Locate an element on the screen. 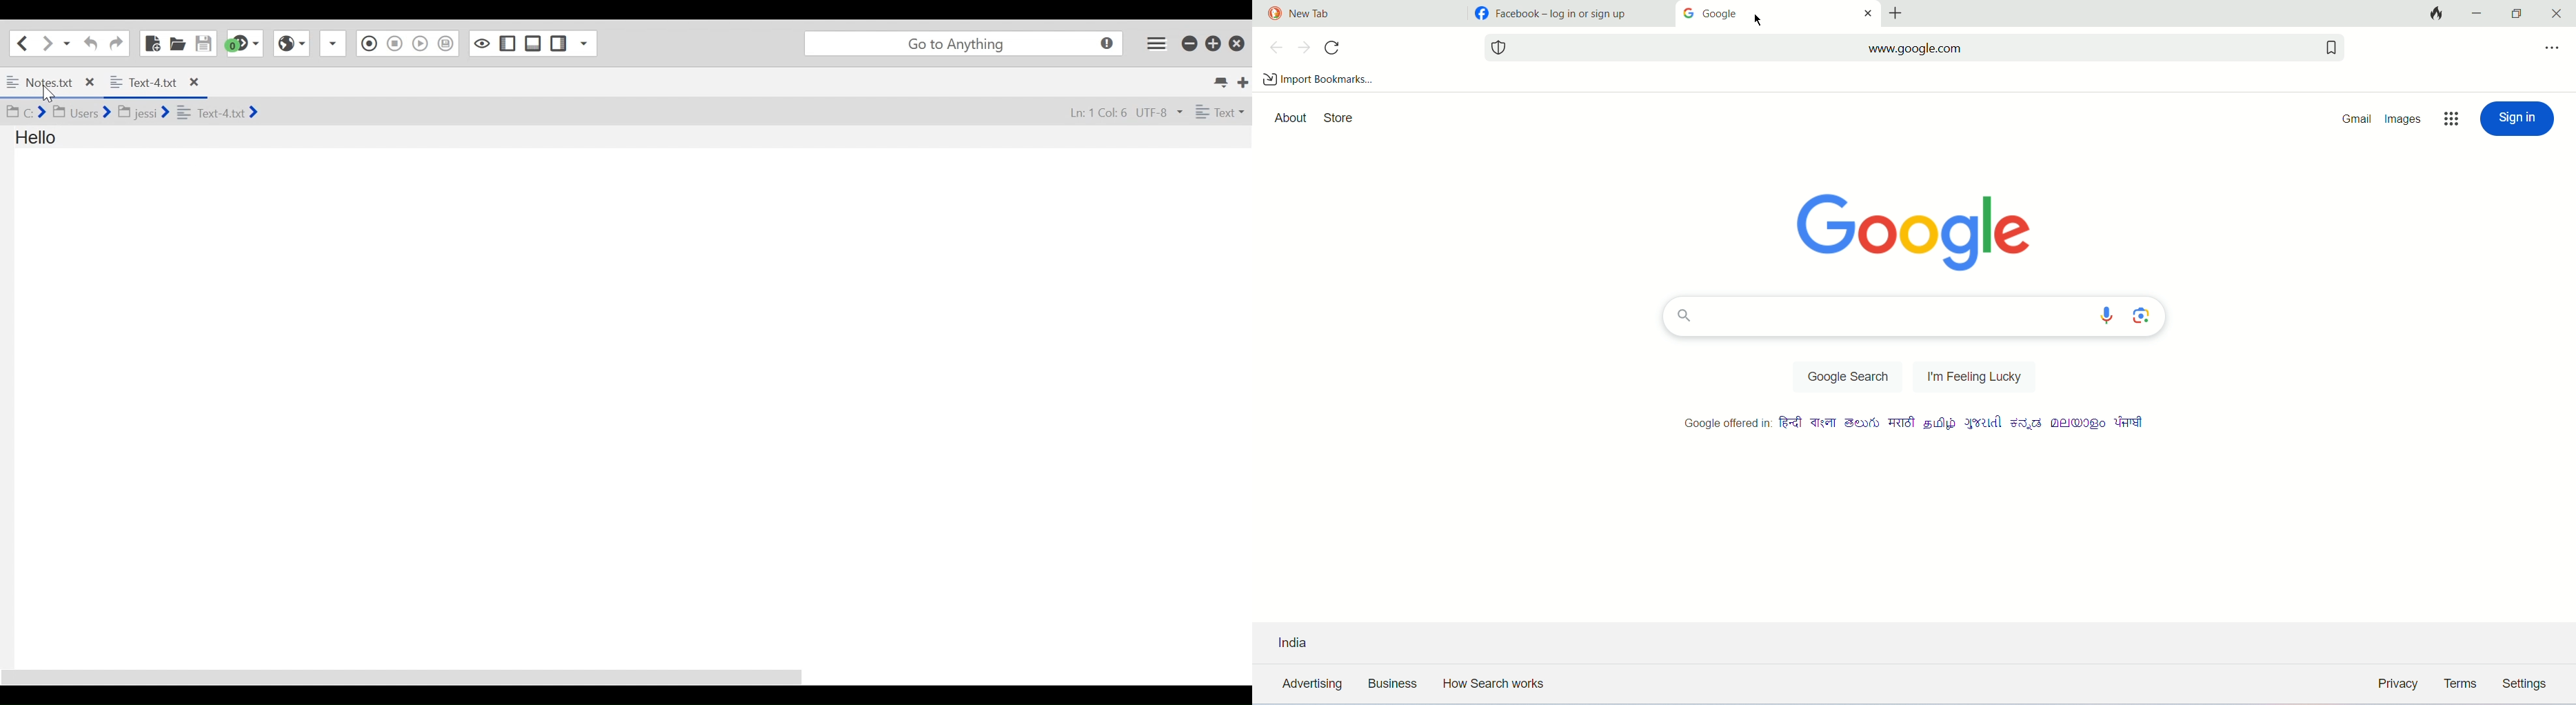  ln: 1 col:6 is located at coordinates (1092, 114).